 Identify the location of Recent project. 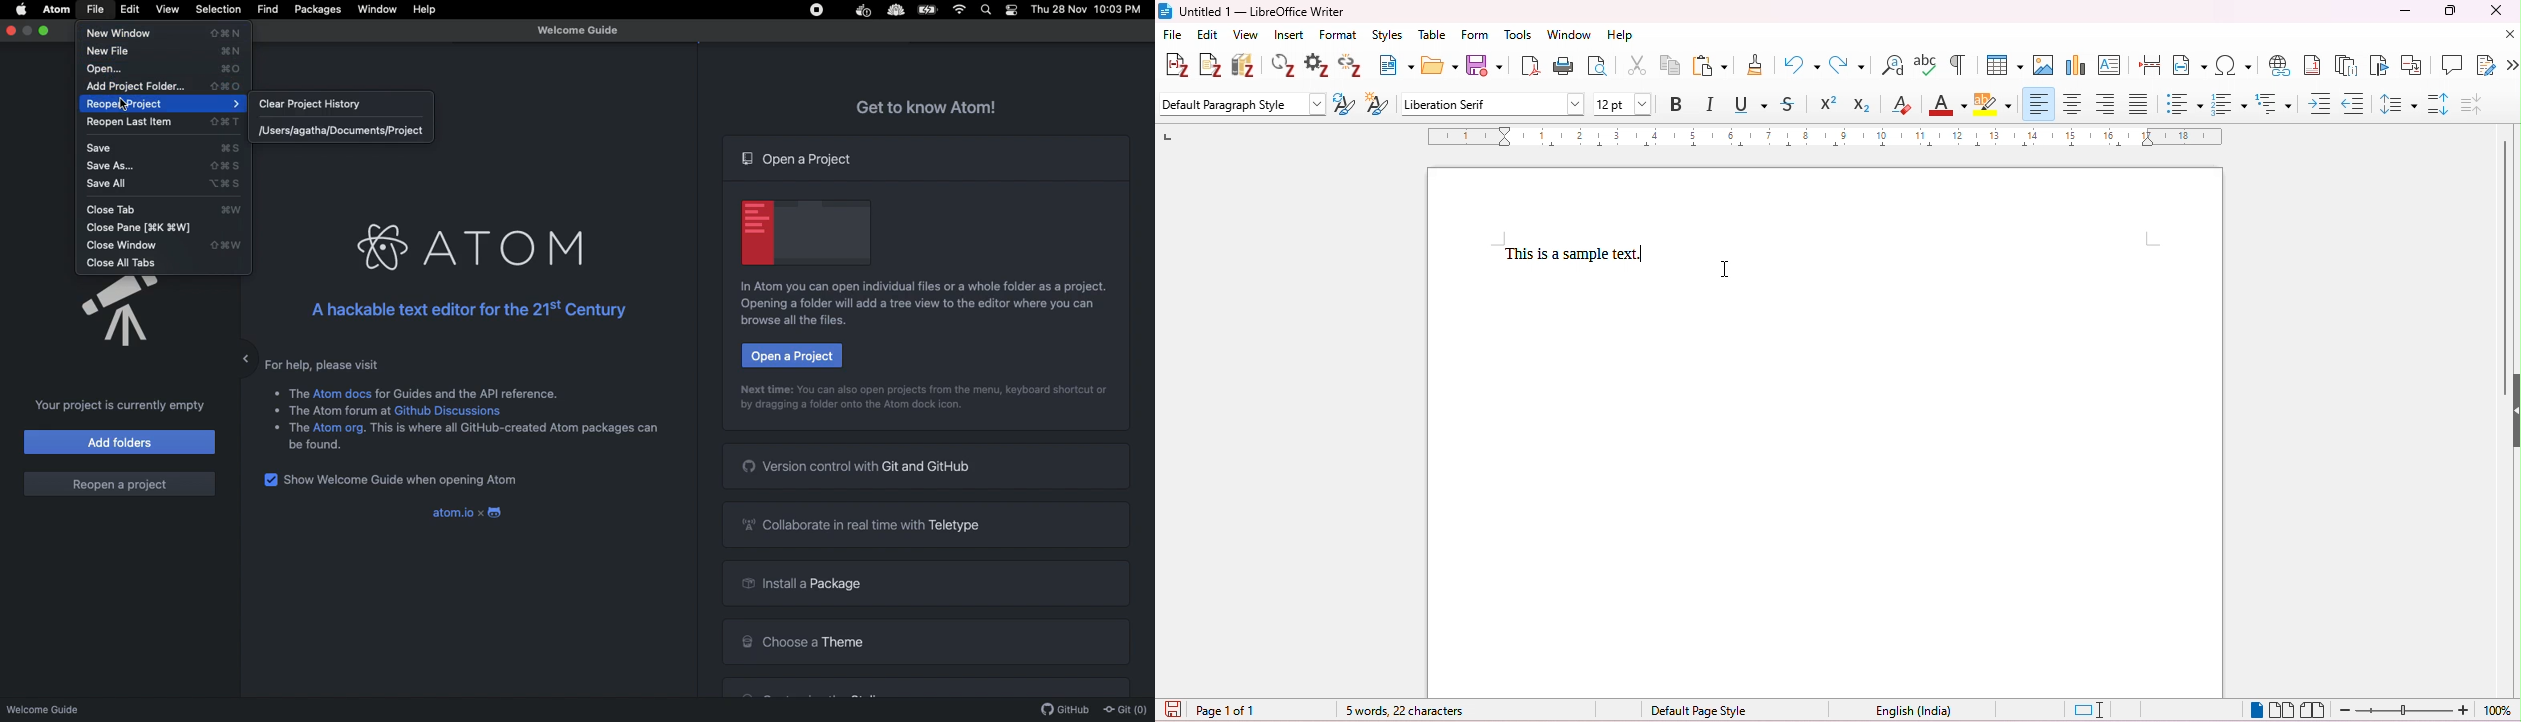
(344, 132).